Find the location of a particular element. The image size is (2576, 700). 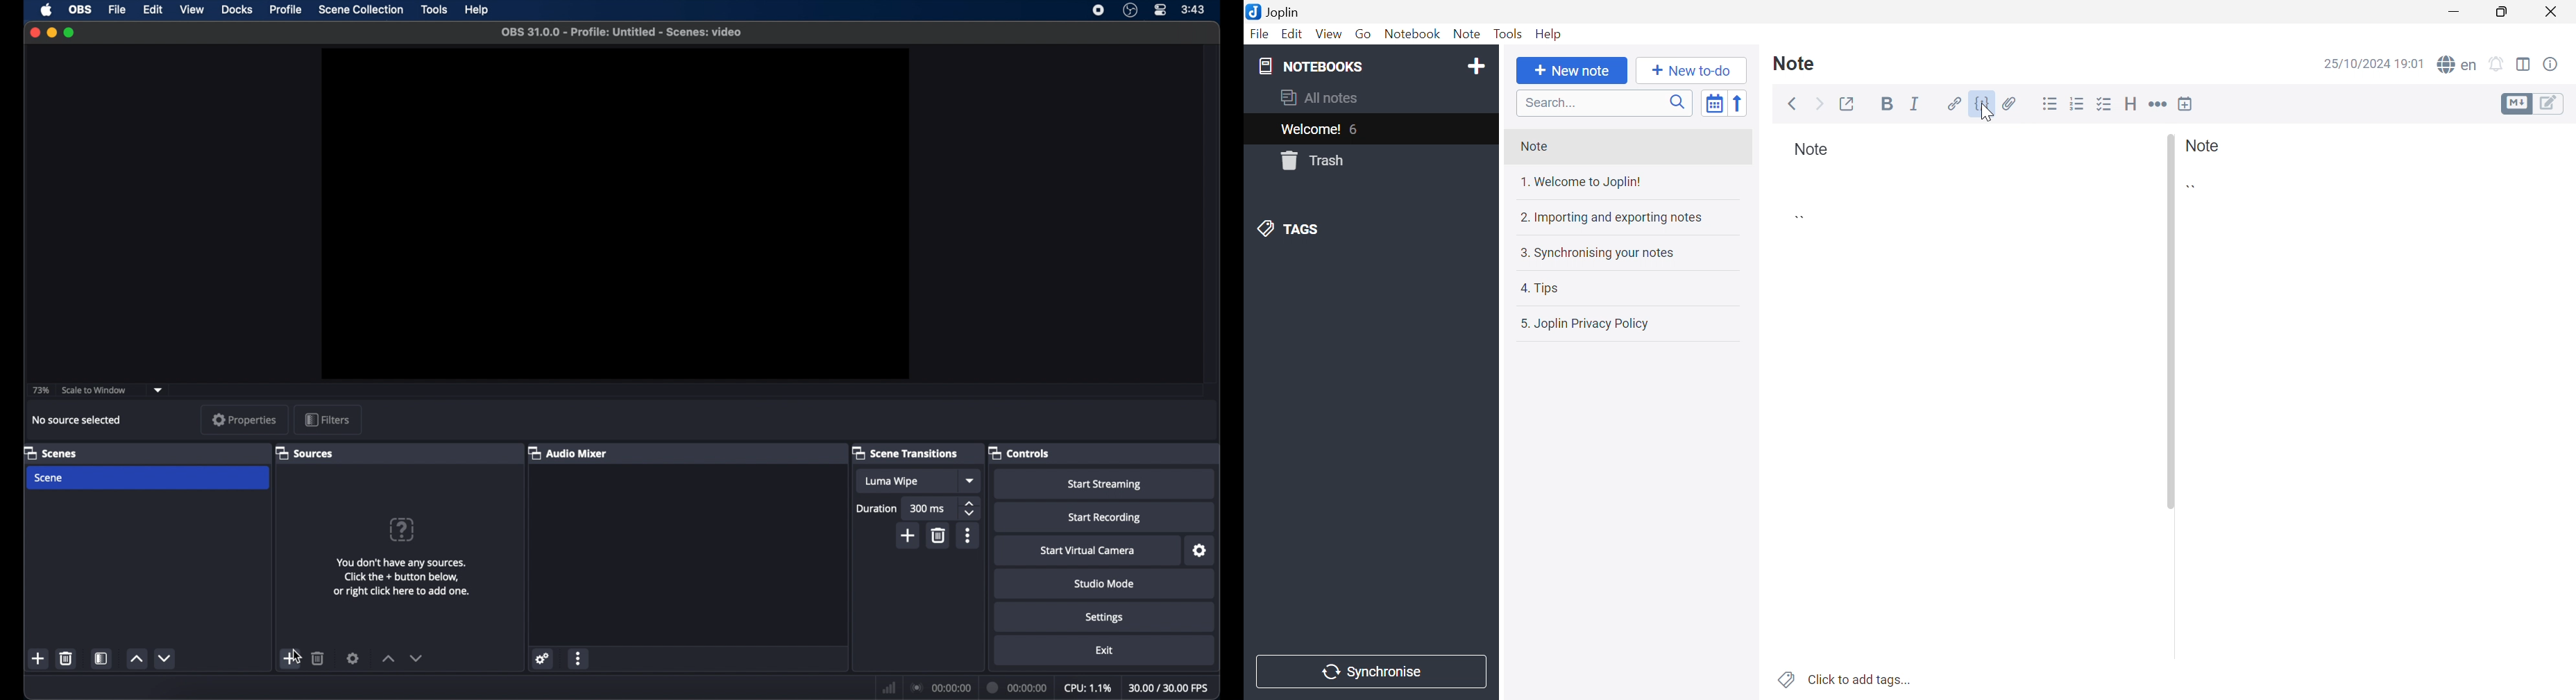

Tags is located at coordinates (1785, 680).